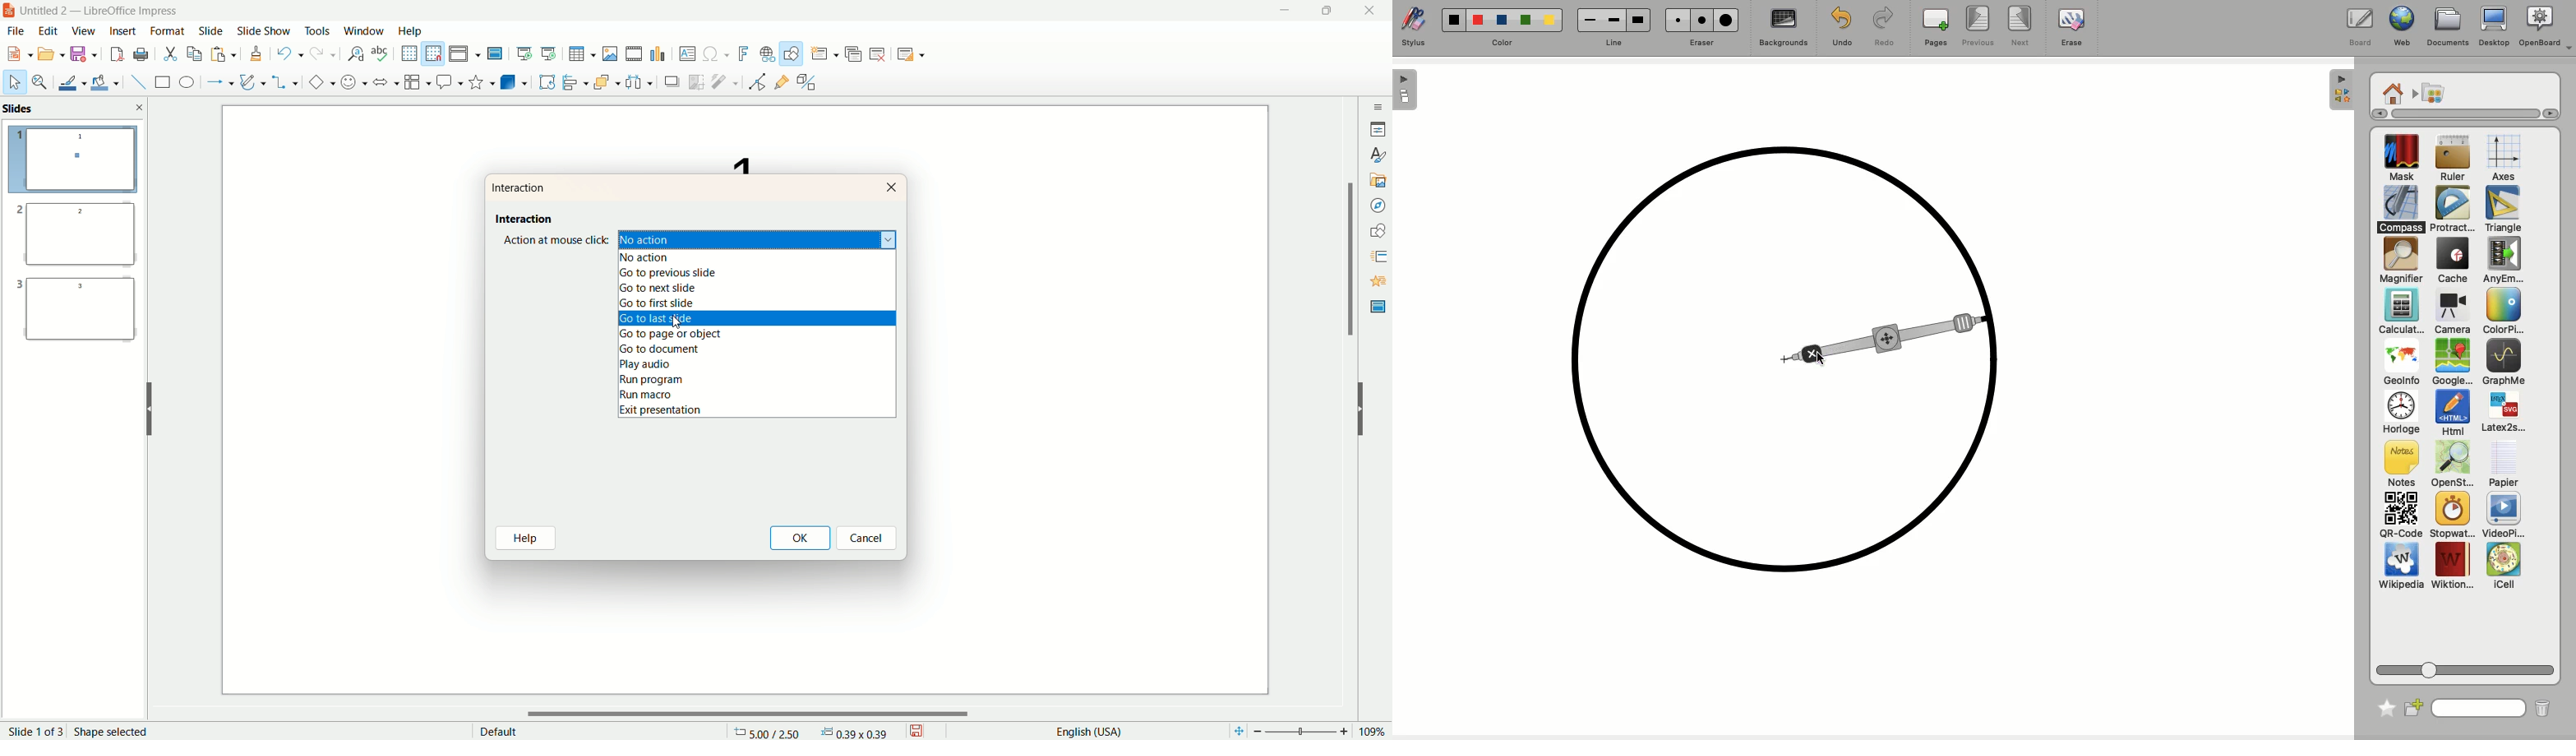  I want to click on no action, so click(743, 239).